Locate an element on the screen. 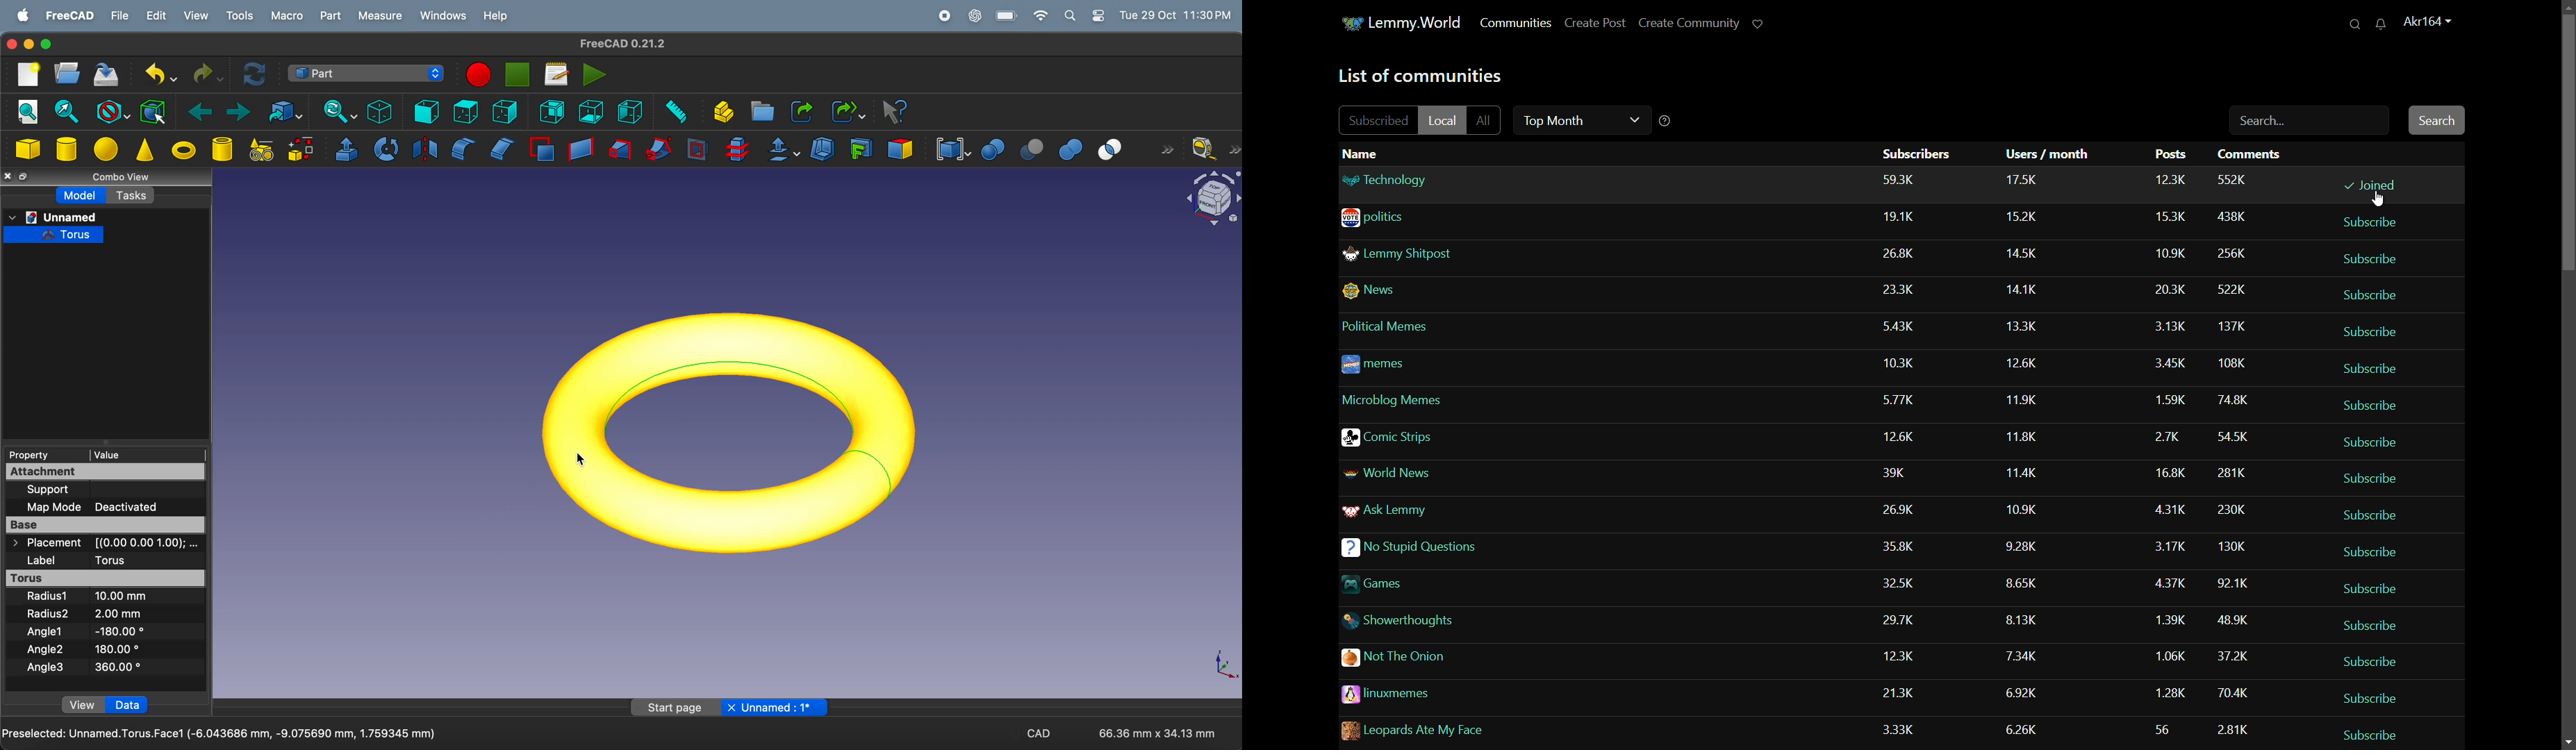 This screenshot has width=2576, height=756. create post is located at coordinates (1594, 22).